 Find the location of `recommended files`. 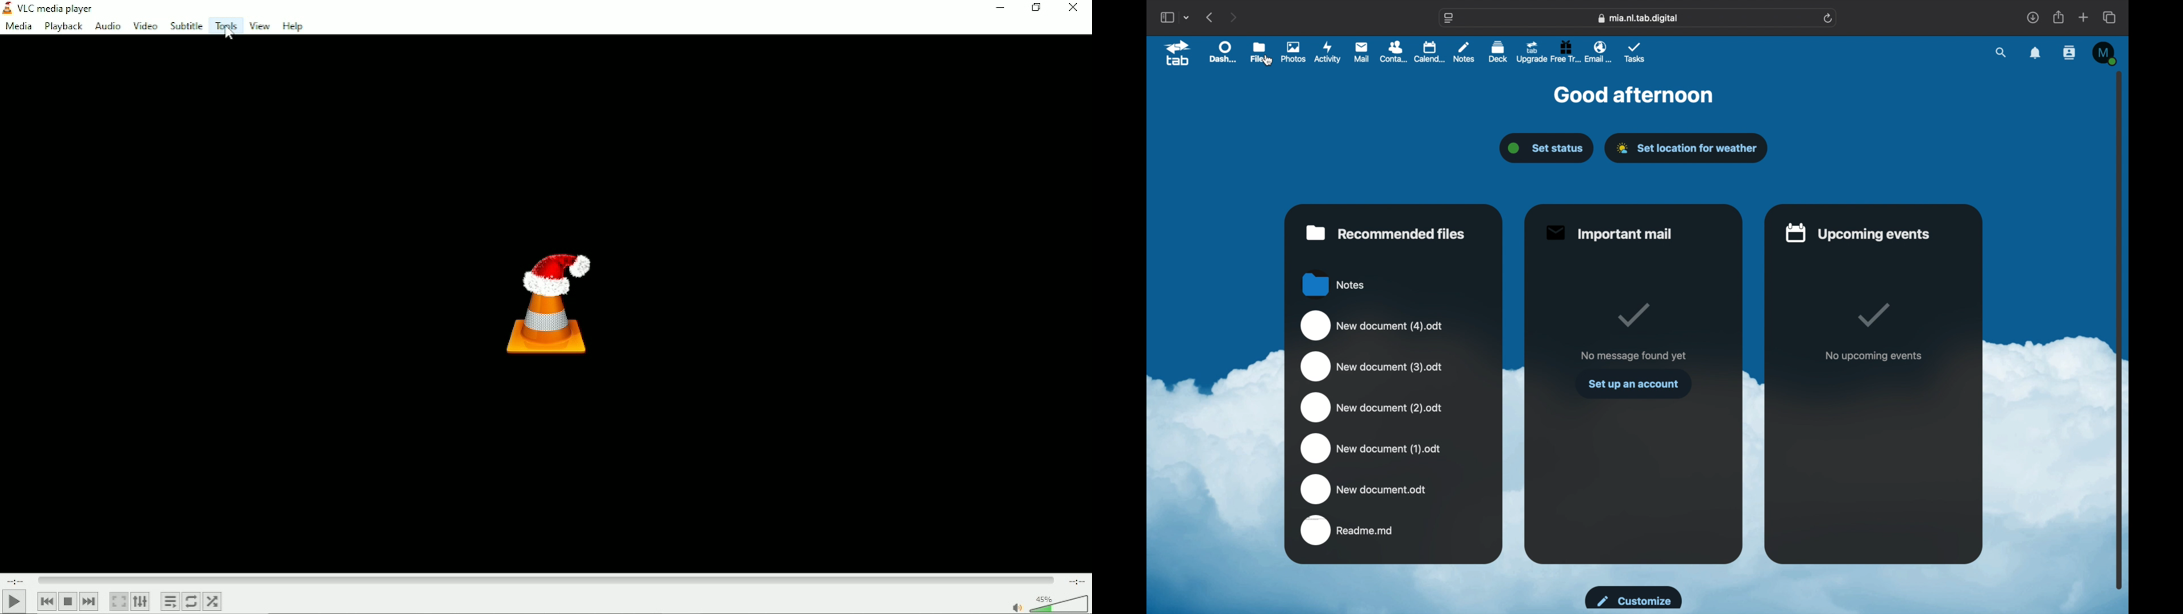

recommended files is located at coordinates (1386, 234).